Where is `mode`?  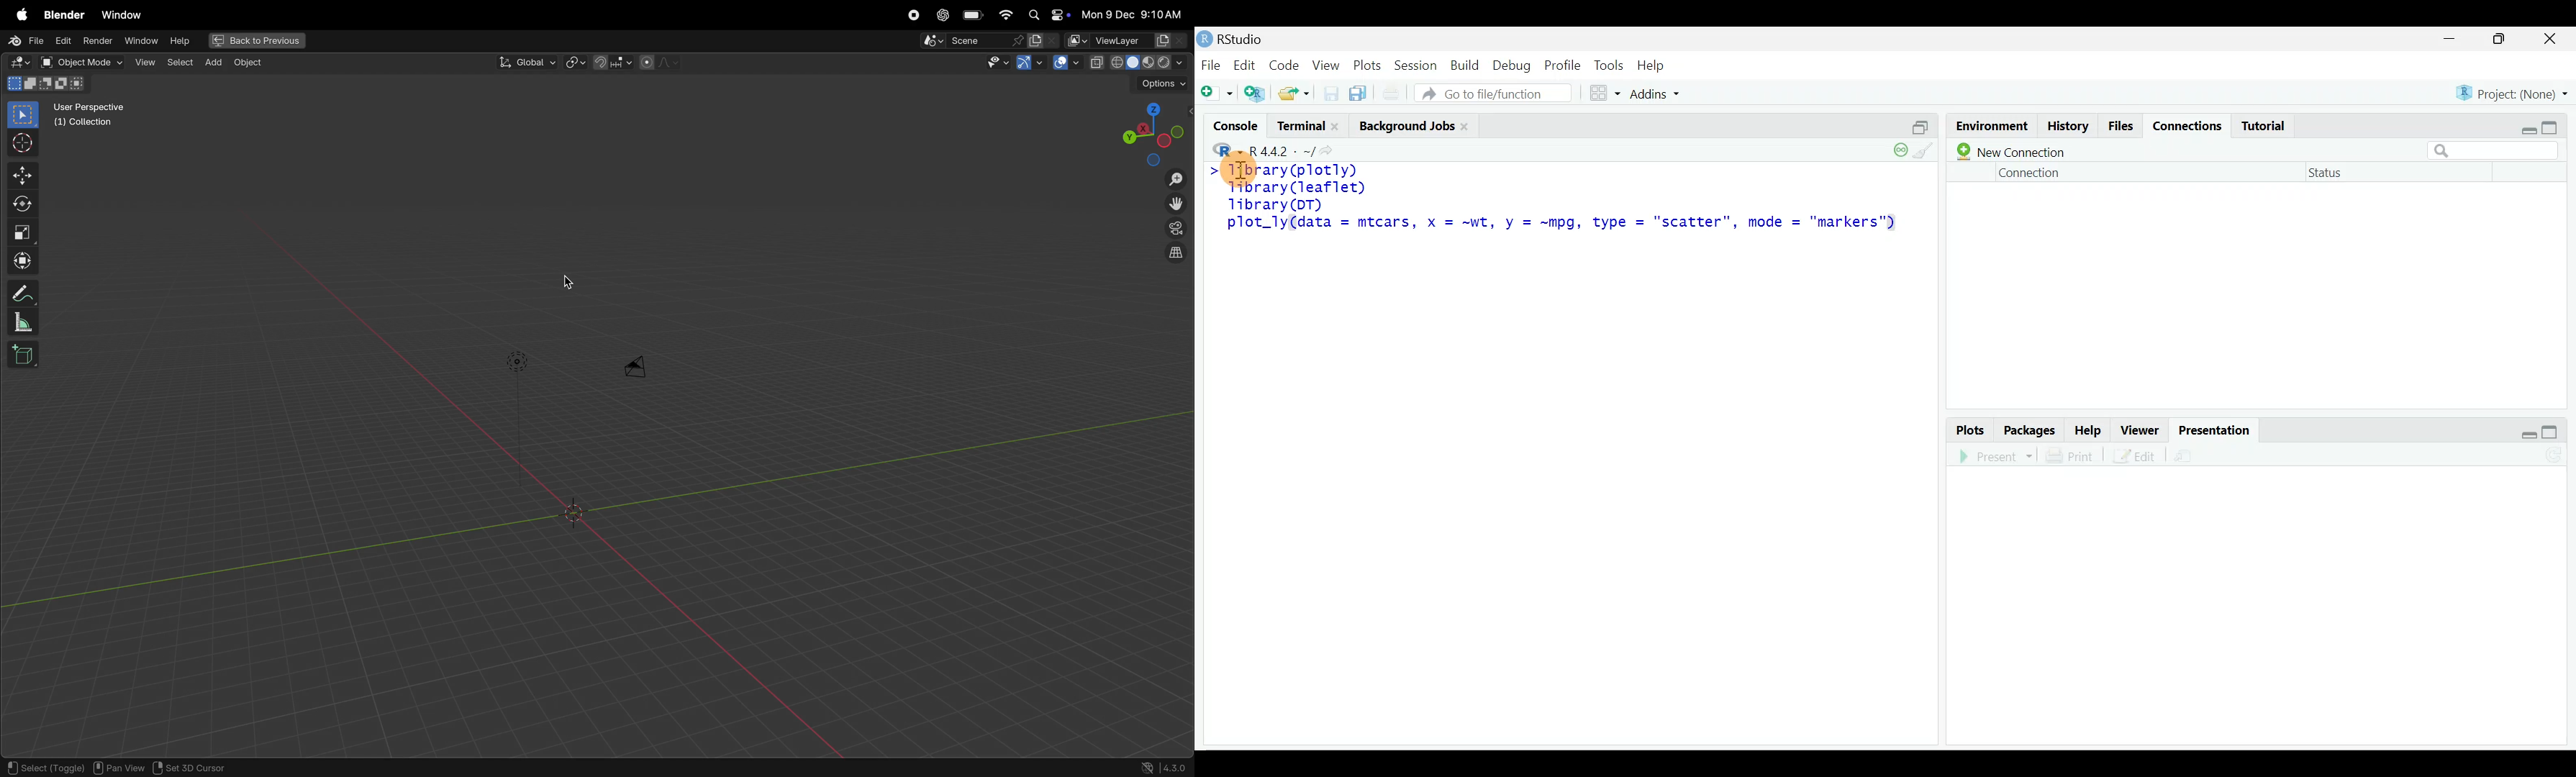
mode is located at coordinates (48, 85).